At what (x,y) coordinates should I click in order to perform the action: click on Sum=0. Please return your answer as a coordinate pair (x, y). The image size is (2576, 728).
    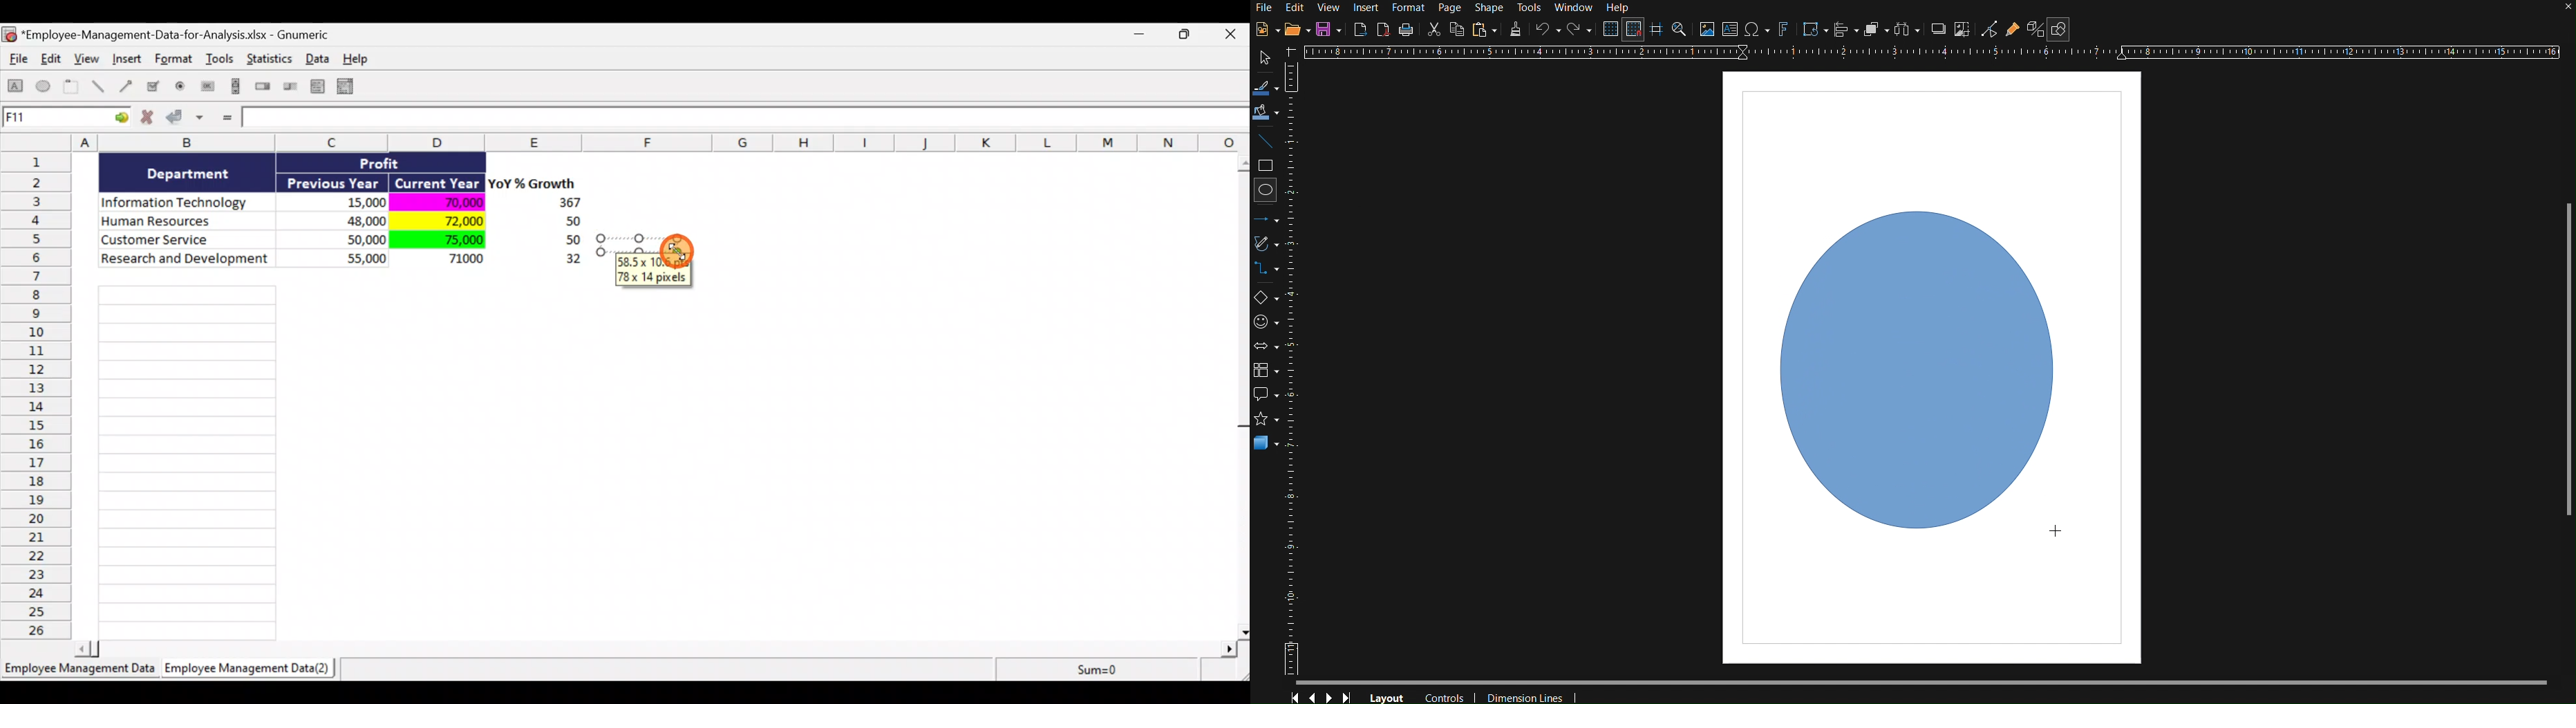
    Looking at the image, I should click on (1095, 669).